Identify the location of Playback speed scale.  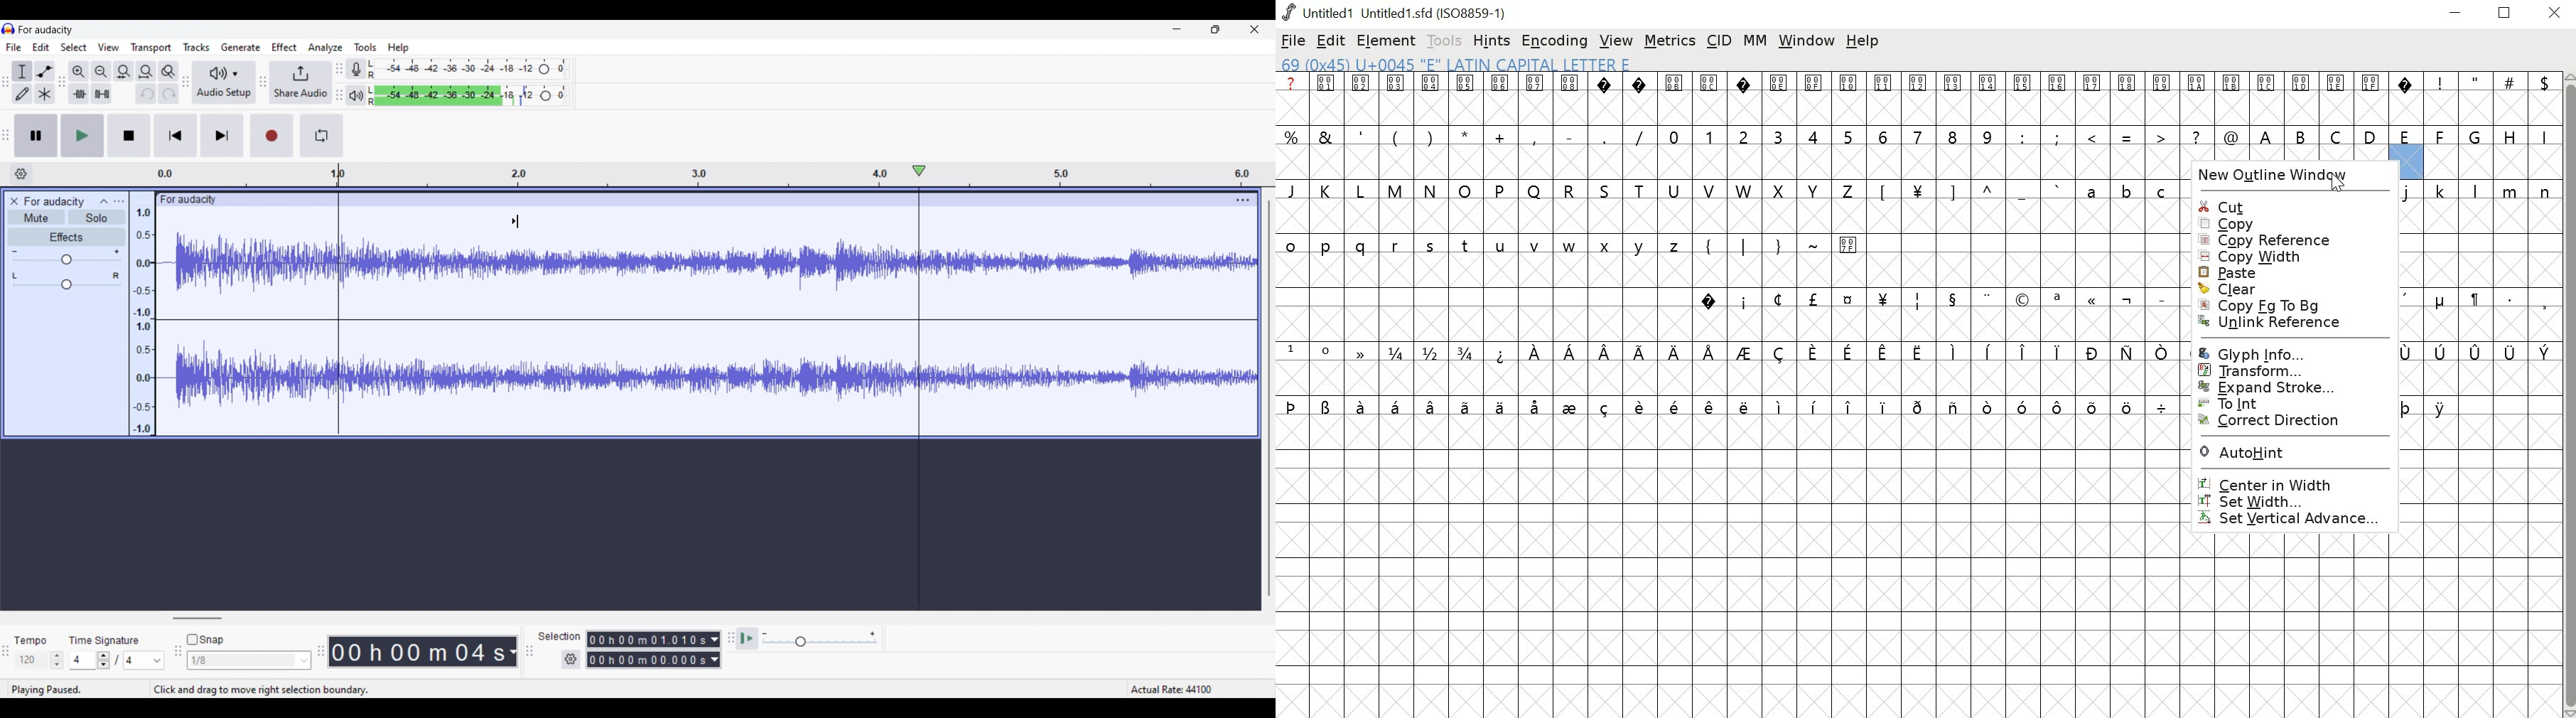
(819, 639).